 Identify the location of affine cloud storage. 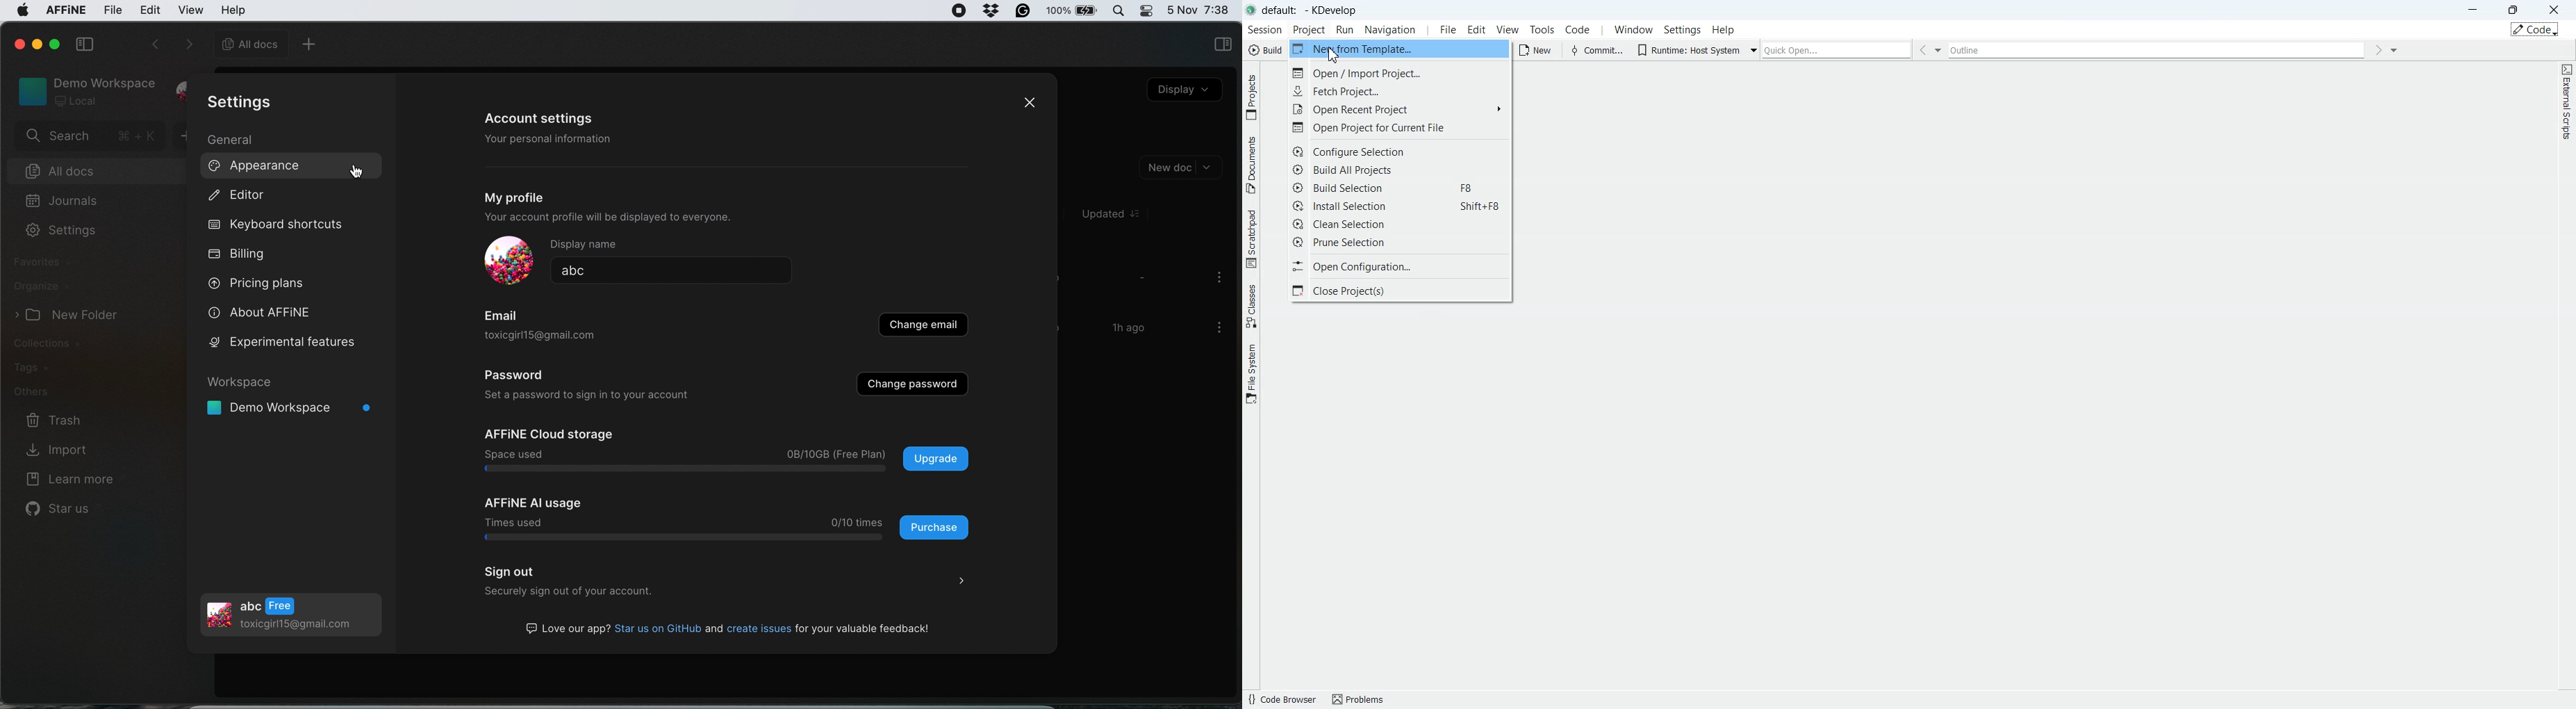
(548, 433).